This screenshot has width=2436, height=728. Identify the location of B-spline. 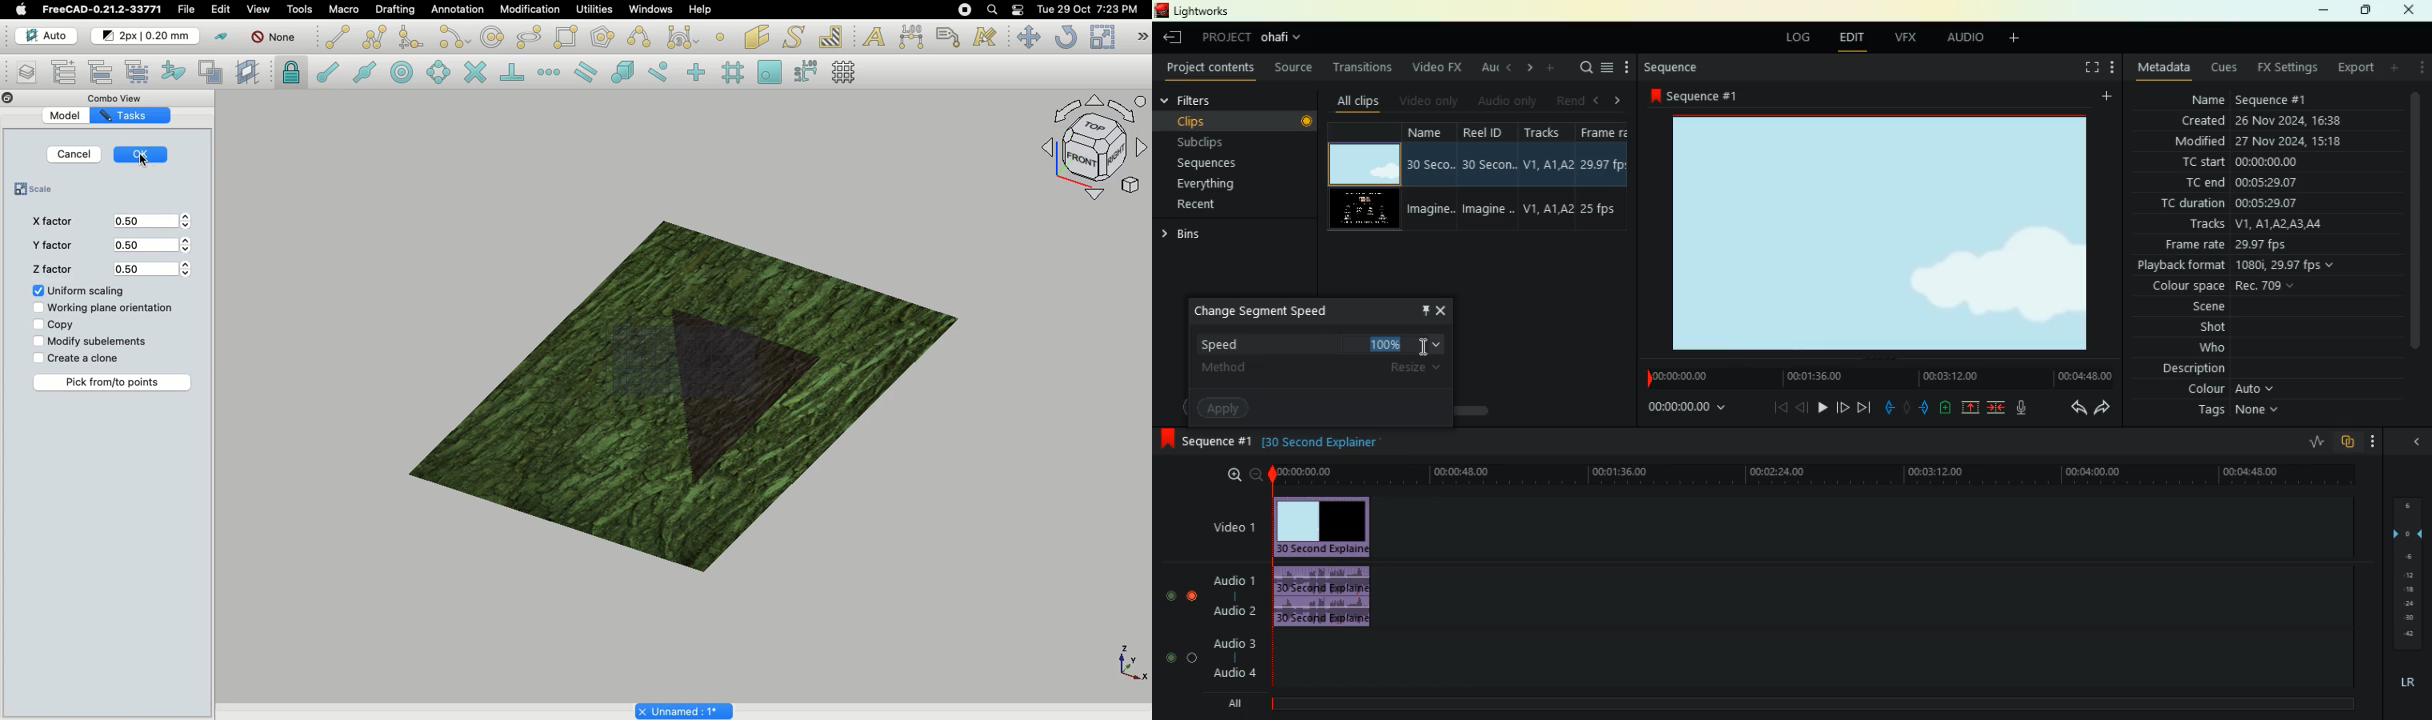
(638, 37).